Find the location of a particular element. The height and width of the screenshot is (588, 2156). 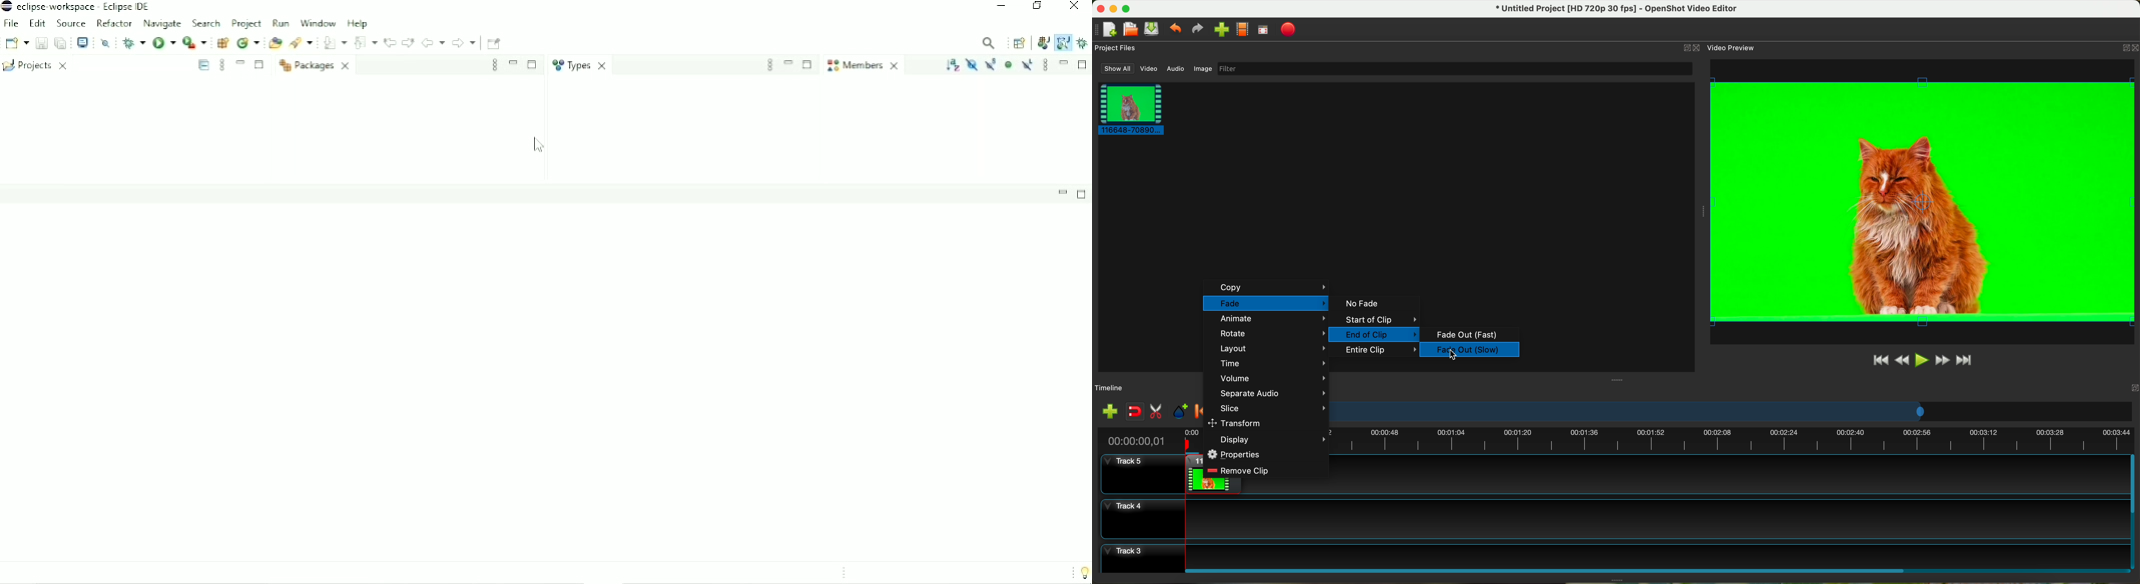

jump to start is located at coordinates (1880, 359).